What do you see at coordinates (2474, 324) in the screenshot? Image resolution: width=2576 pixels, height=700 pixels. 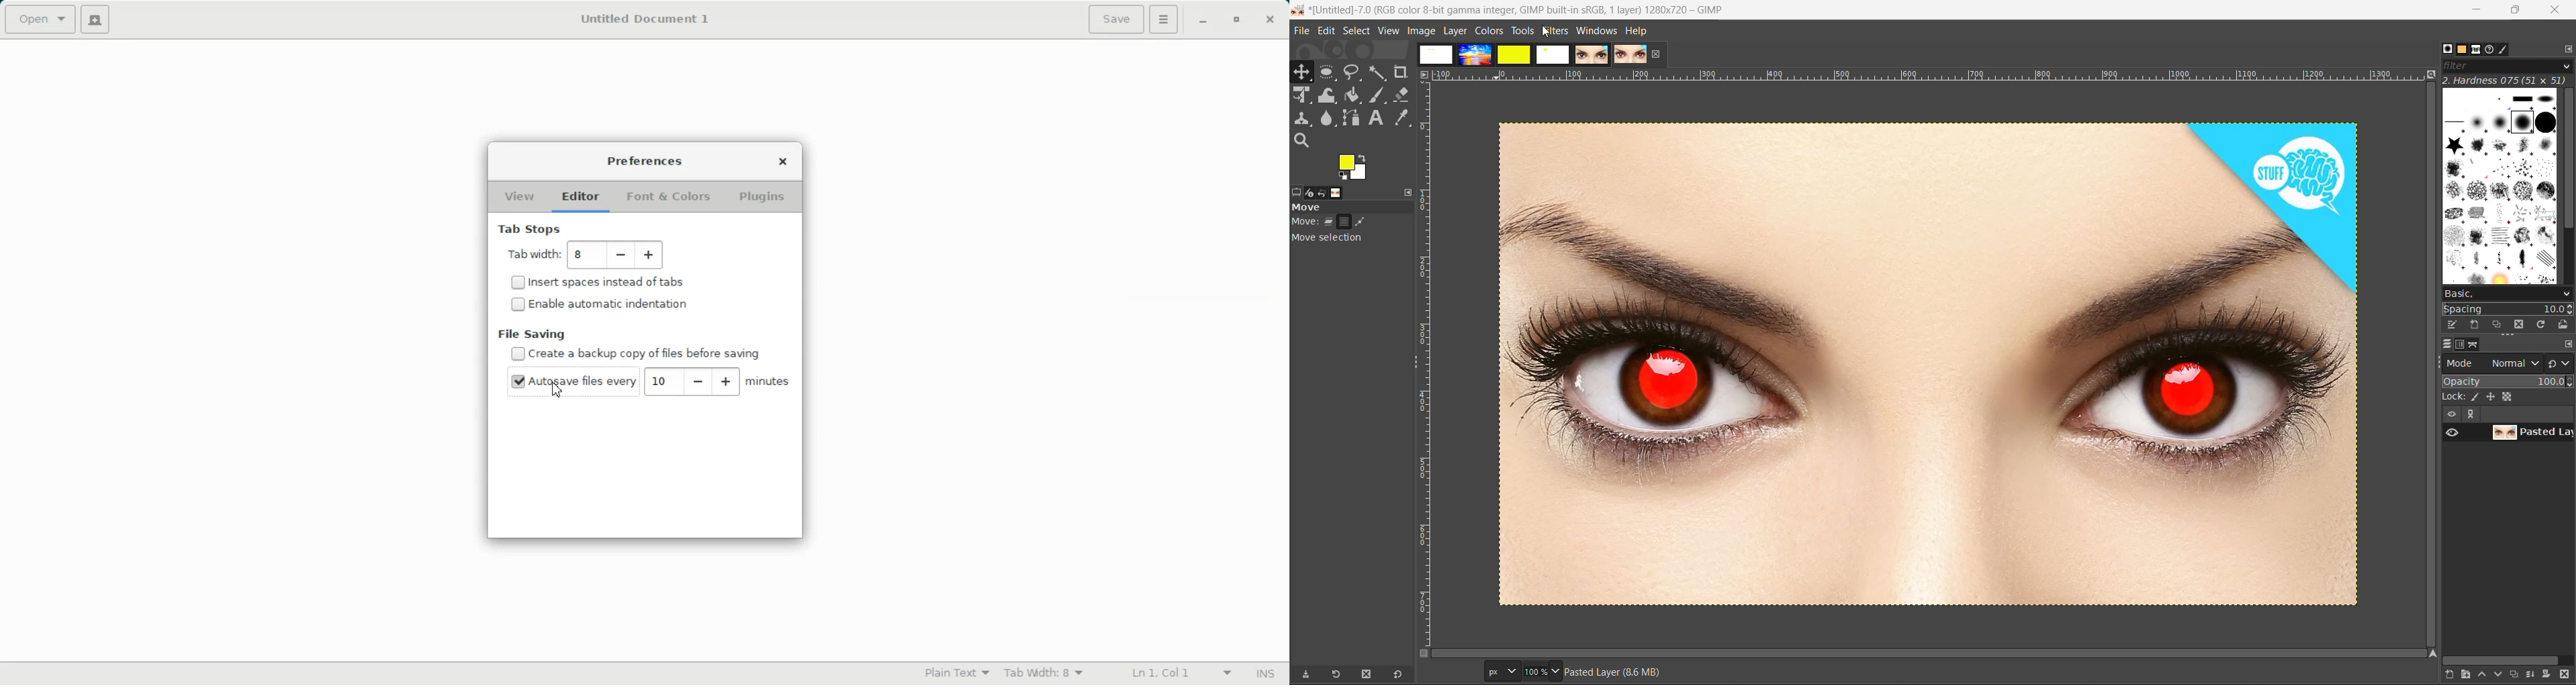 I see `create a new brush` at bounding box center [2474, 324].